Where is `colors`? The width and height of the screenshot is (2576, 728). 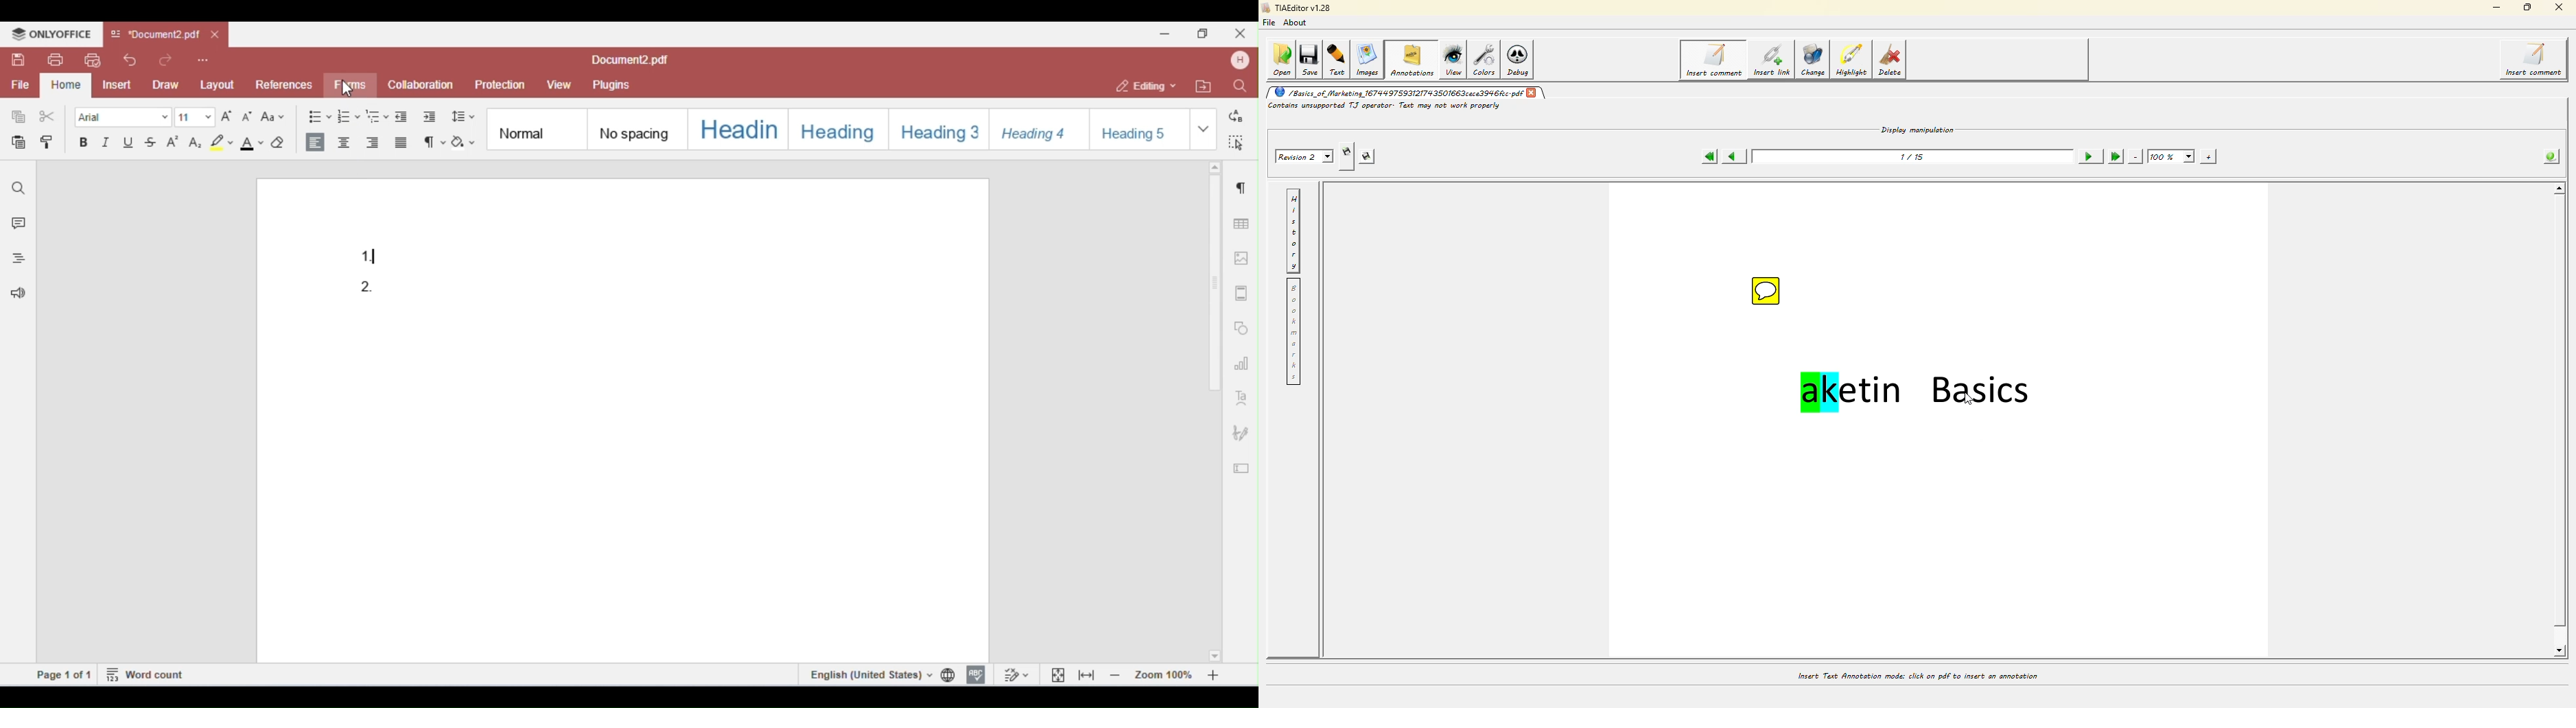 colors is located at coordinates (1487, 59).